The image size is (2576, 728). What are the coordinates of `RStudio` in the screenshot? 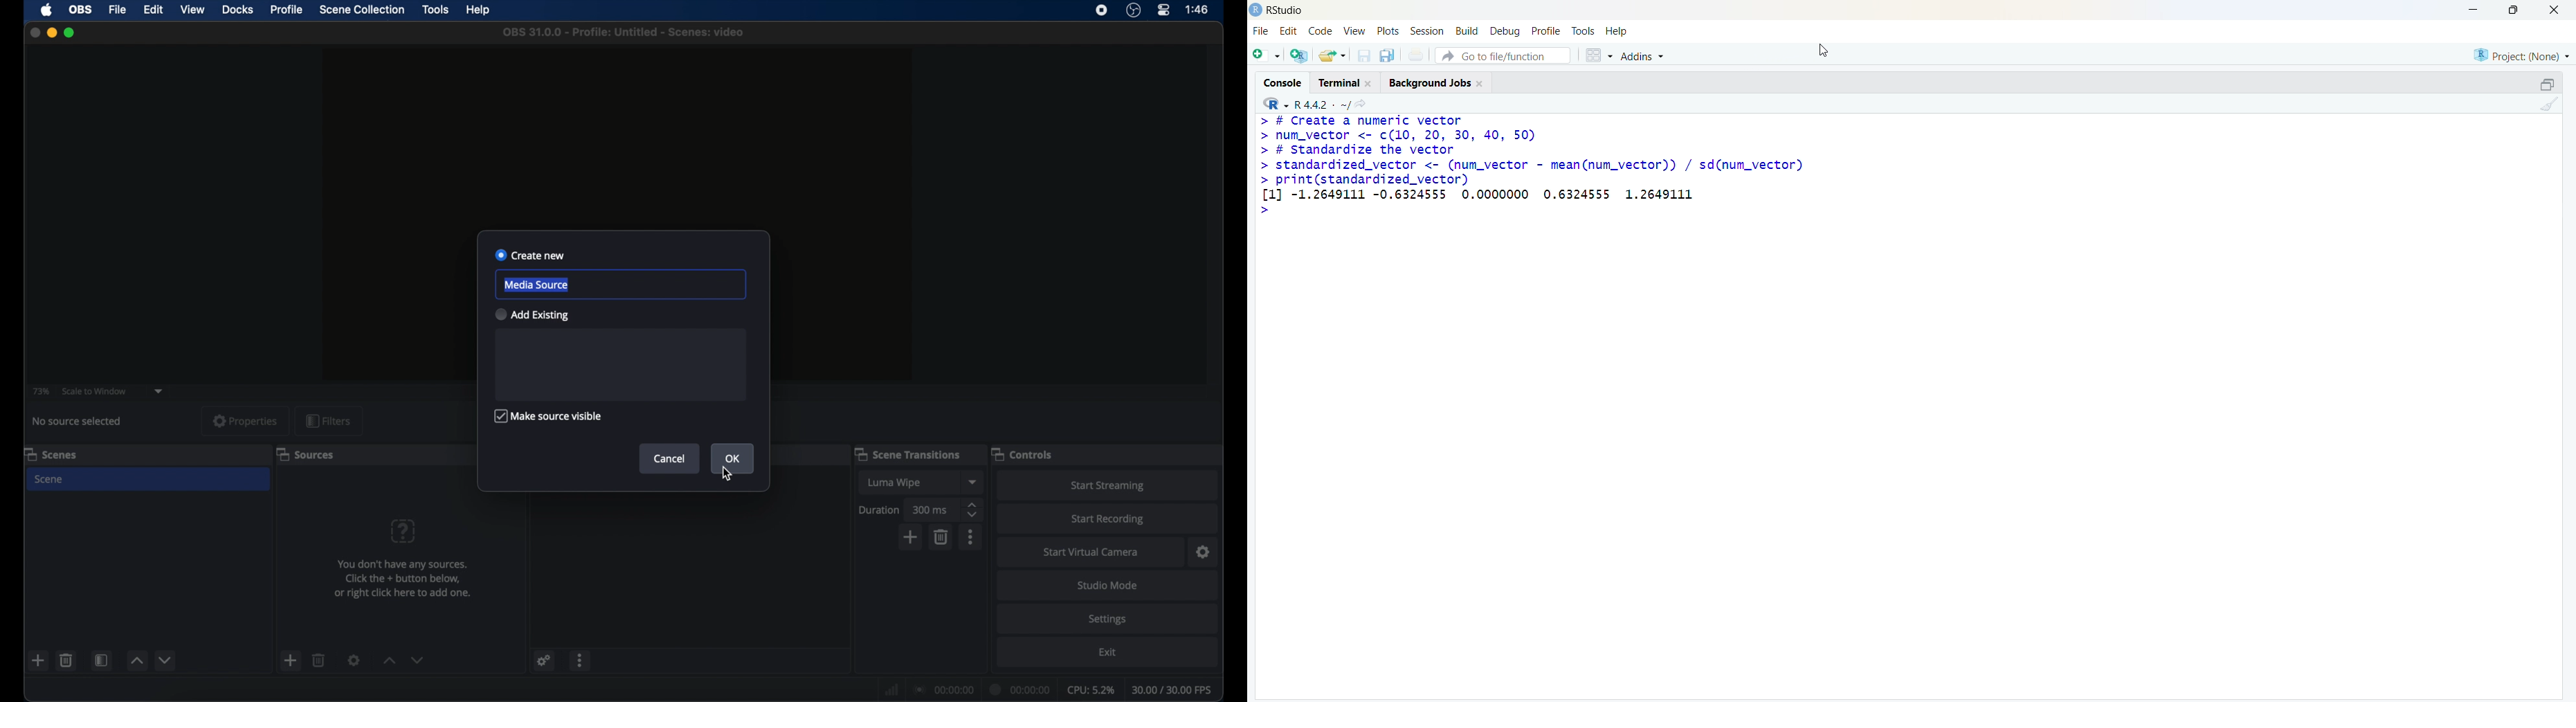 It's located at (1287, 11).